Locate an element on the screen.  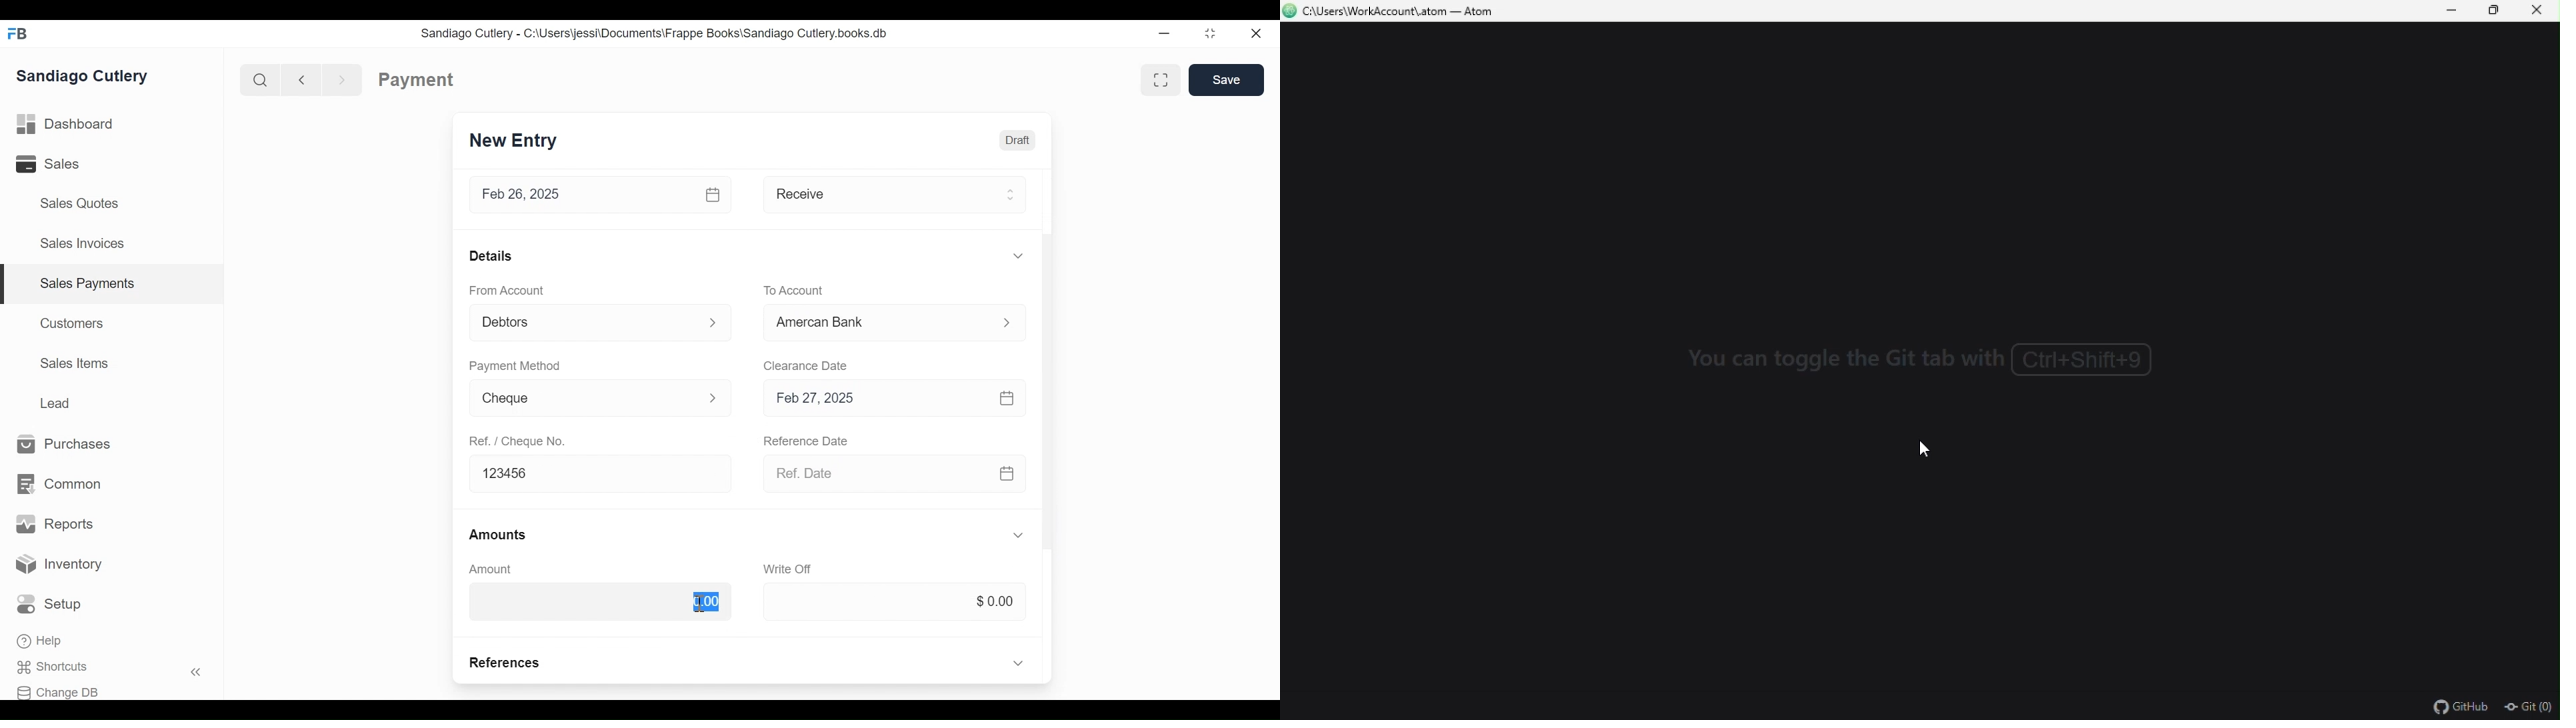
Sandiago Cutlery - C:\Users\jessi\Documents\Frappe Books\Sandiago Cutlery.books.db is located at coordinates (654, 33).